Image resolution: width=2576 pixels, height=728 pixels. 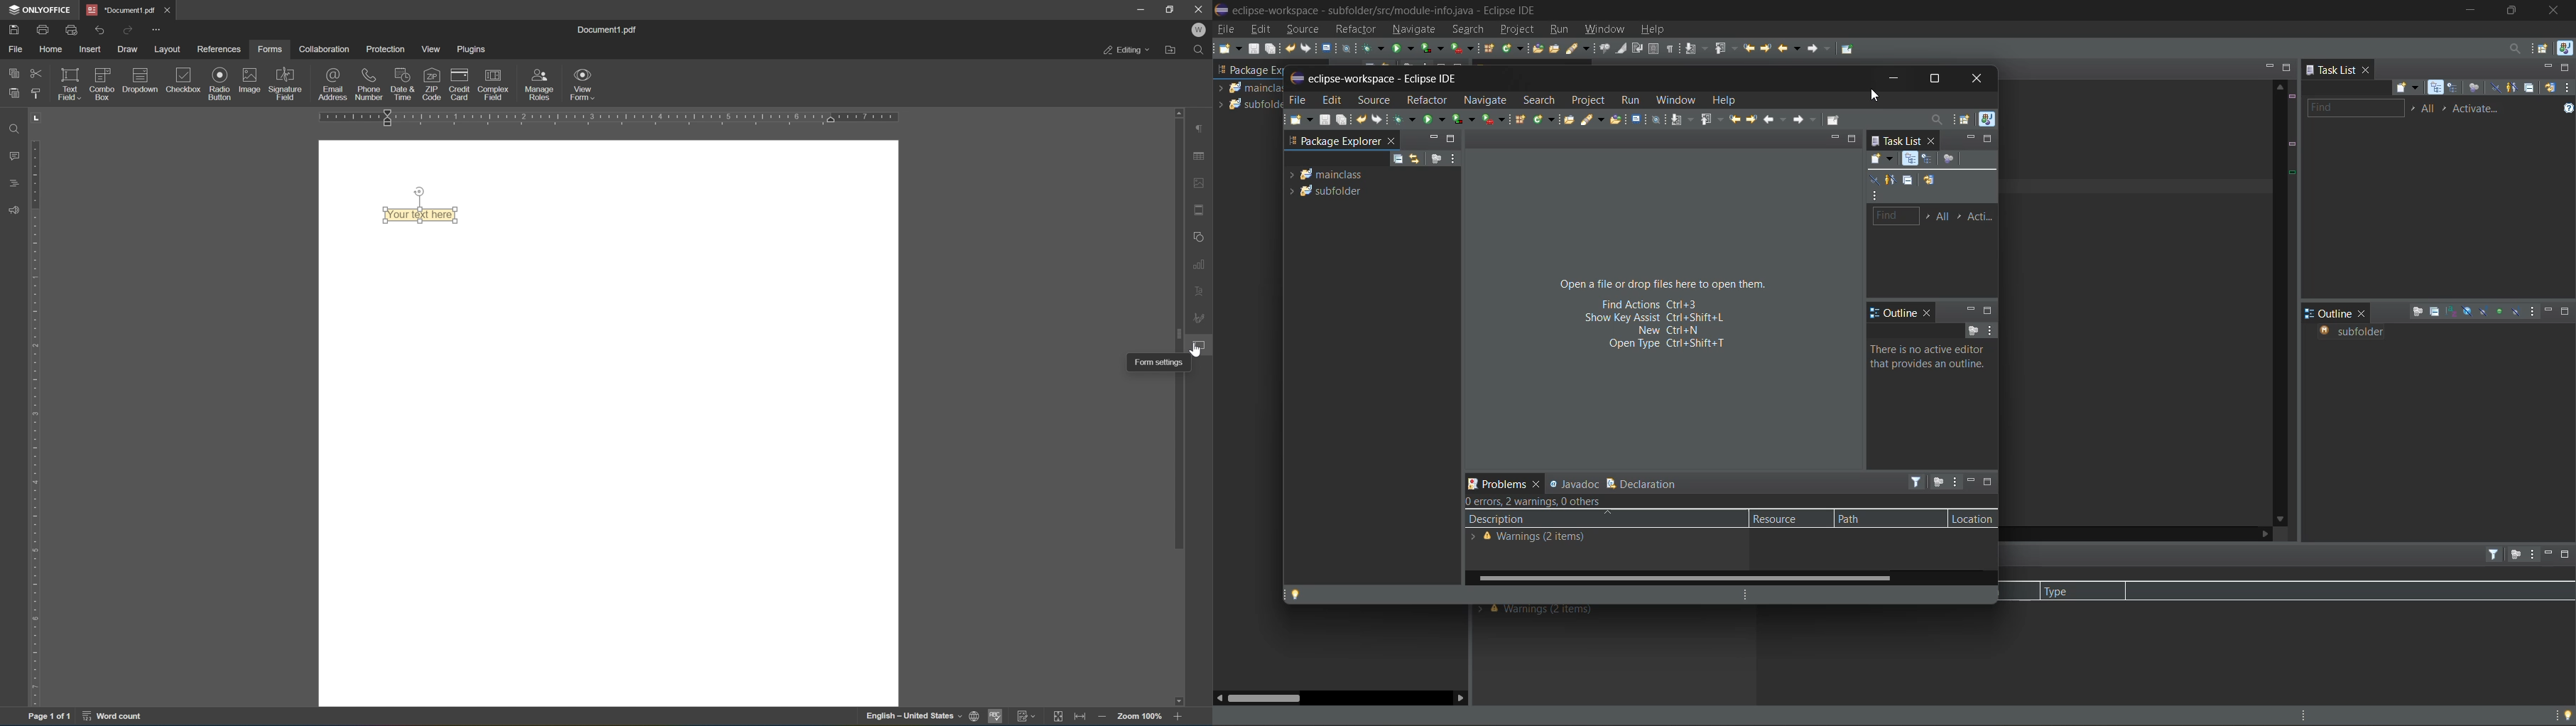 What do you see at coordinates (1463, 49) in the screenshot?
I see `run last tool` at bounding box center [1463, 49].